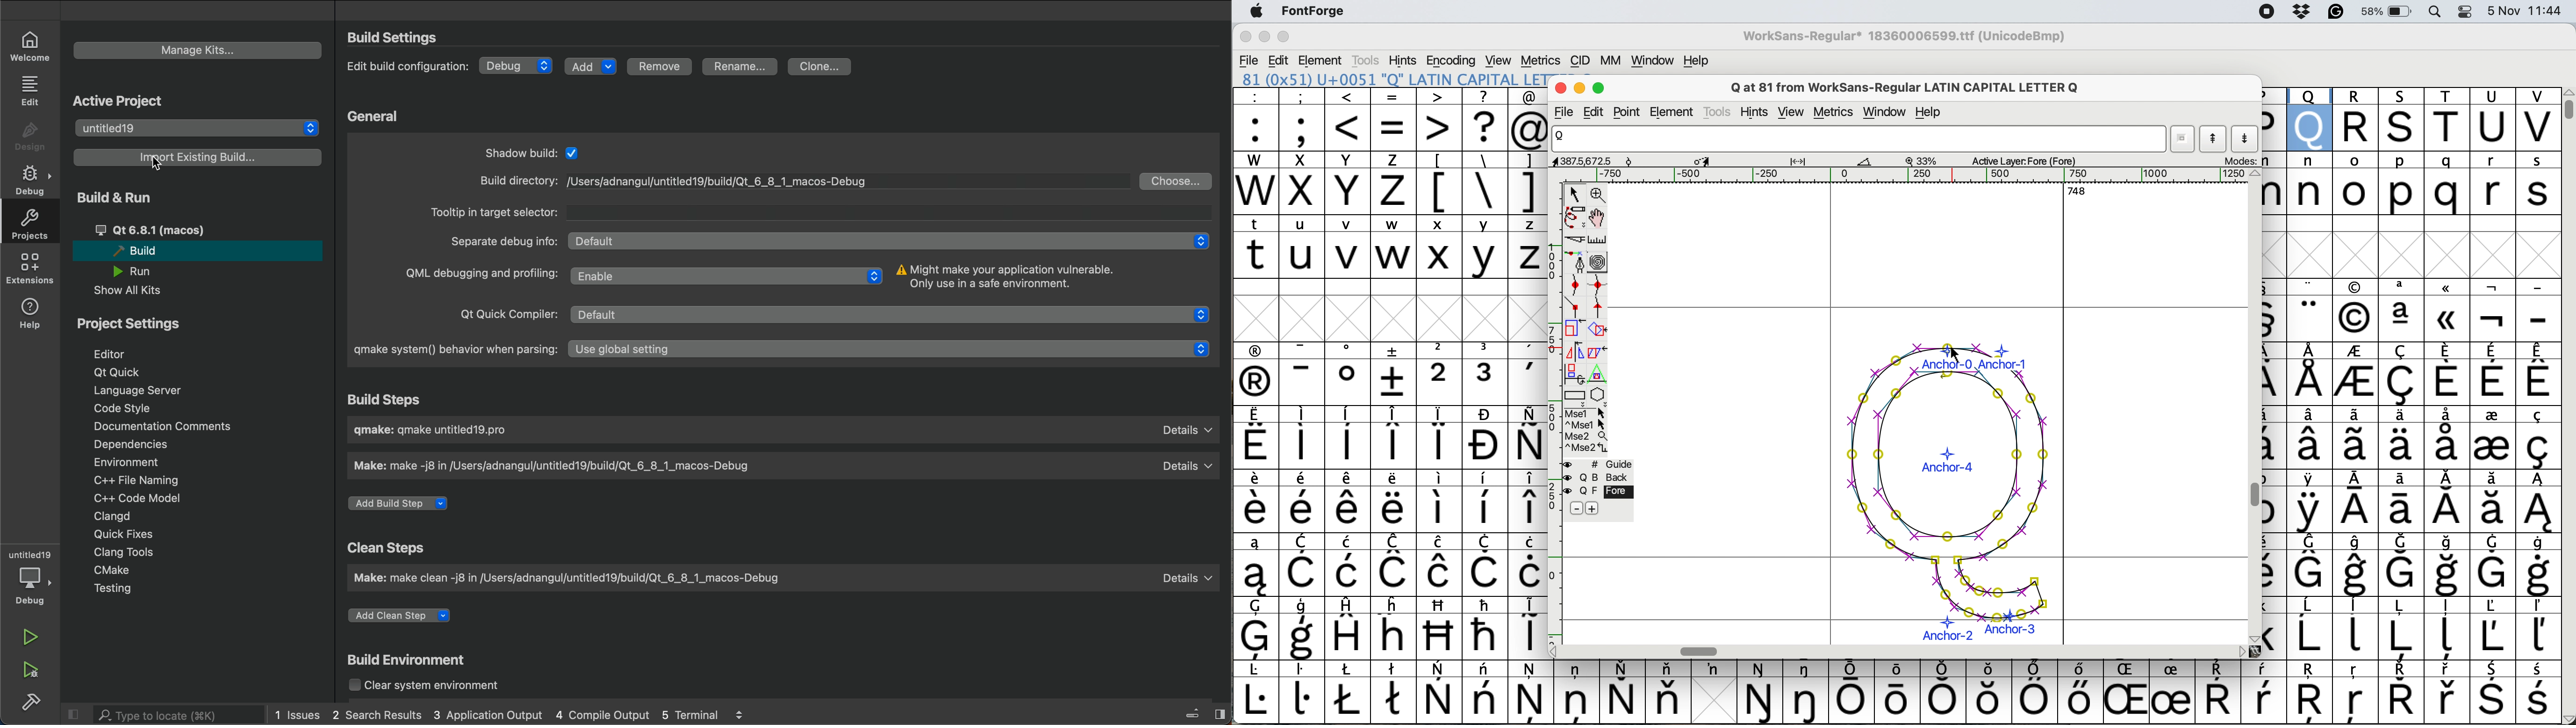 The height and width of the screenshot is (728, 2576). What do you see at coordinates (742, 67) in the screenshot?
I see `rename` at bounding box center [742, 67].